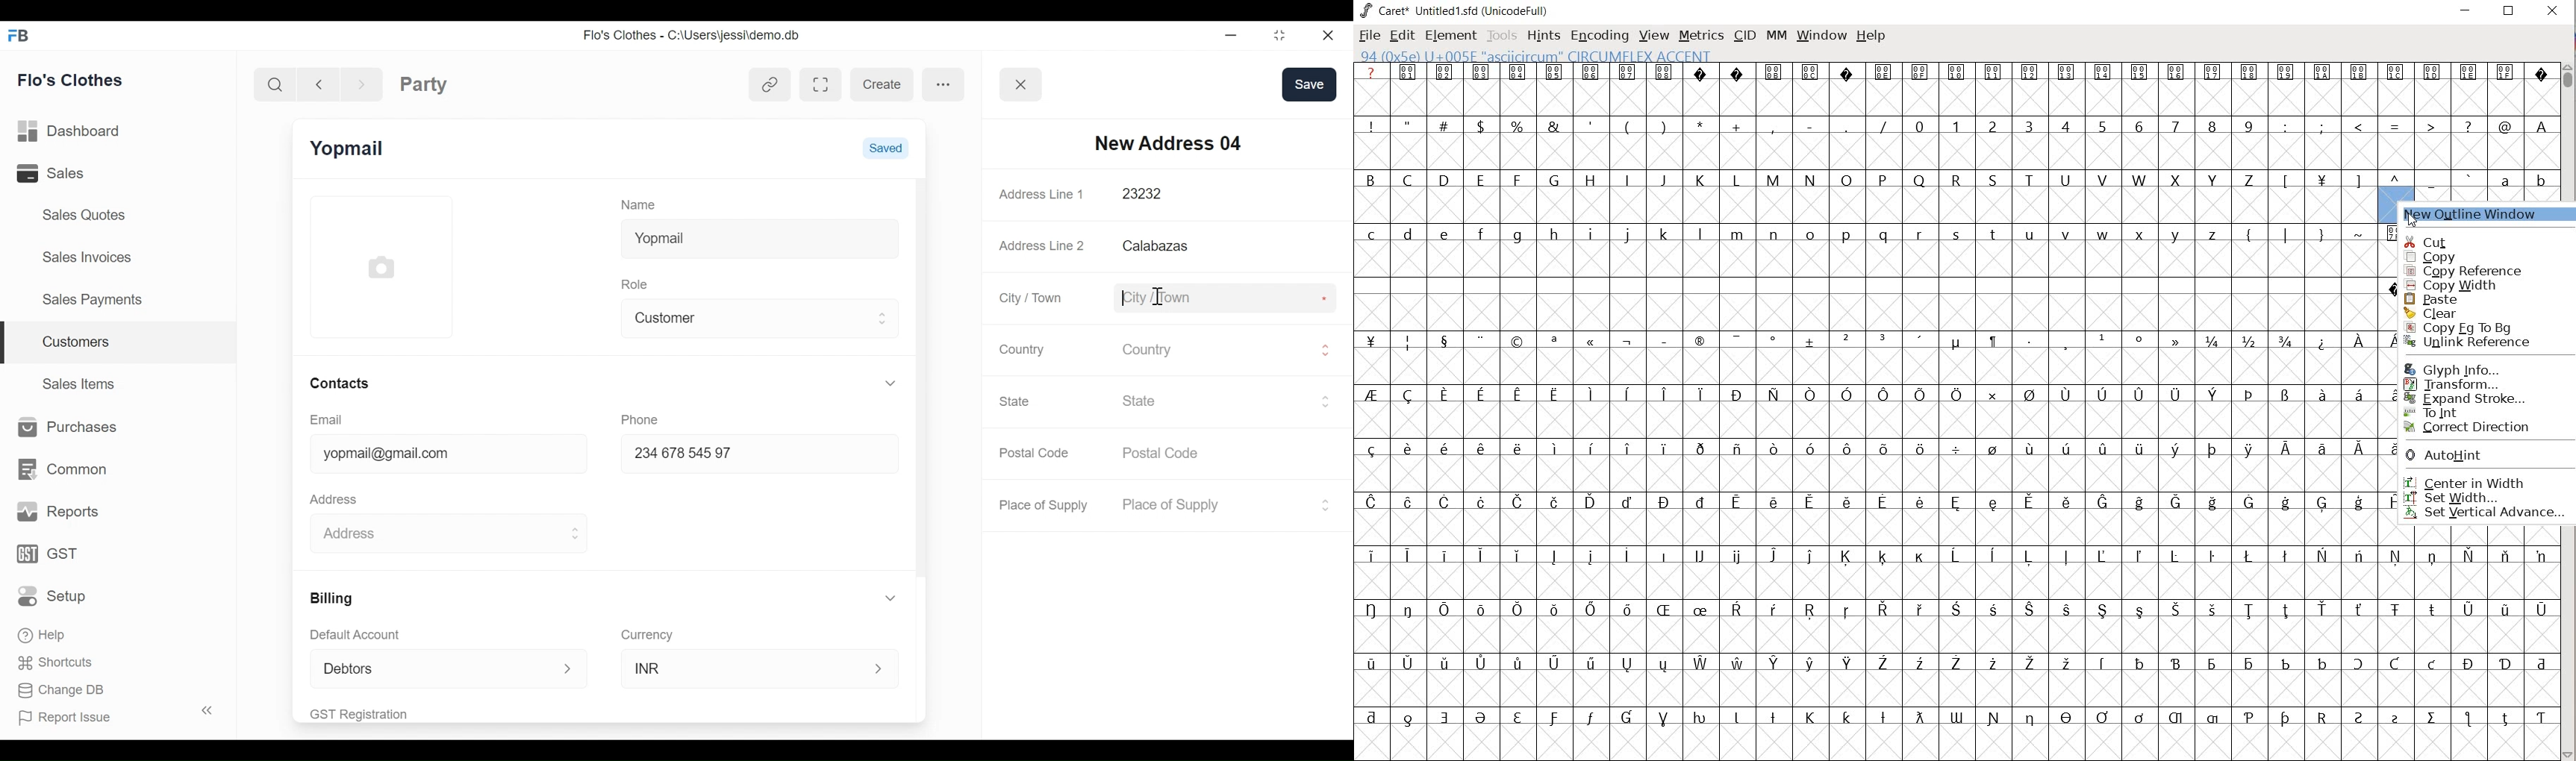 The image size is (2576, 784). Describe the element at coordinates (1871, 35) in the screenshot. I see `HELP` at that location.